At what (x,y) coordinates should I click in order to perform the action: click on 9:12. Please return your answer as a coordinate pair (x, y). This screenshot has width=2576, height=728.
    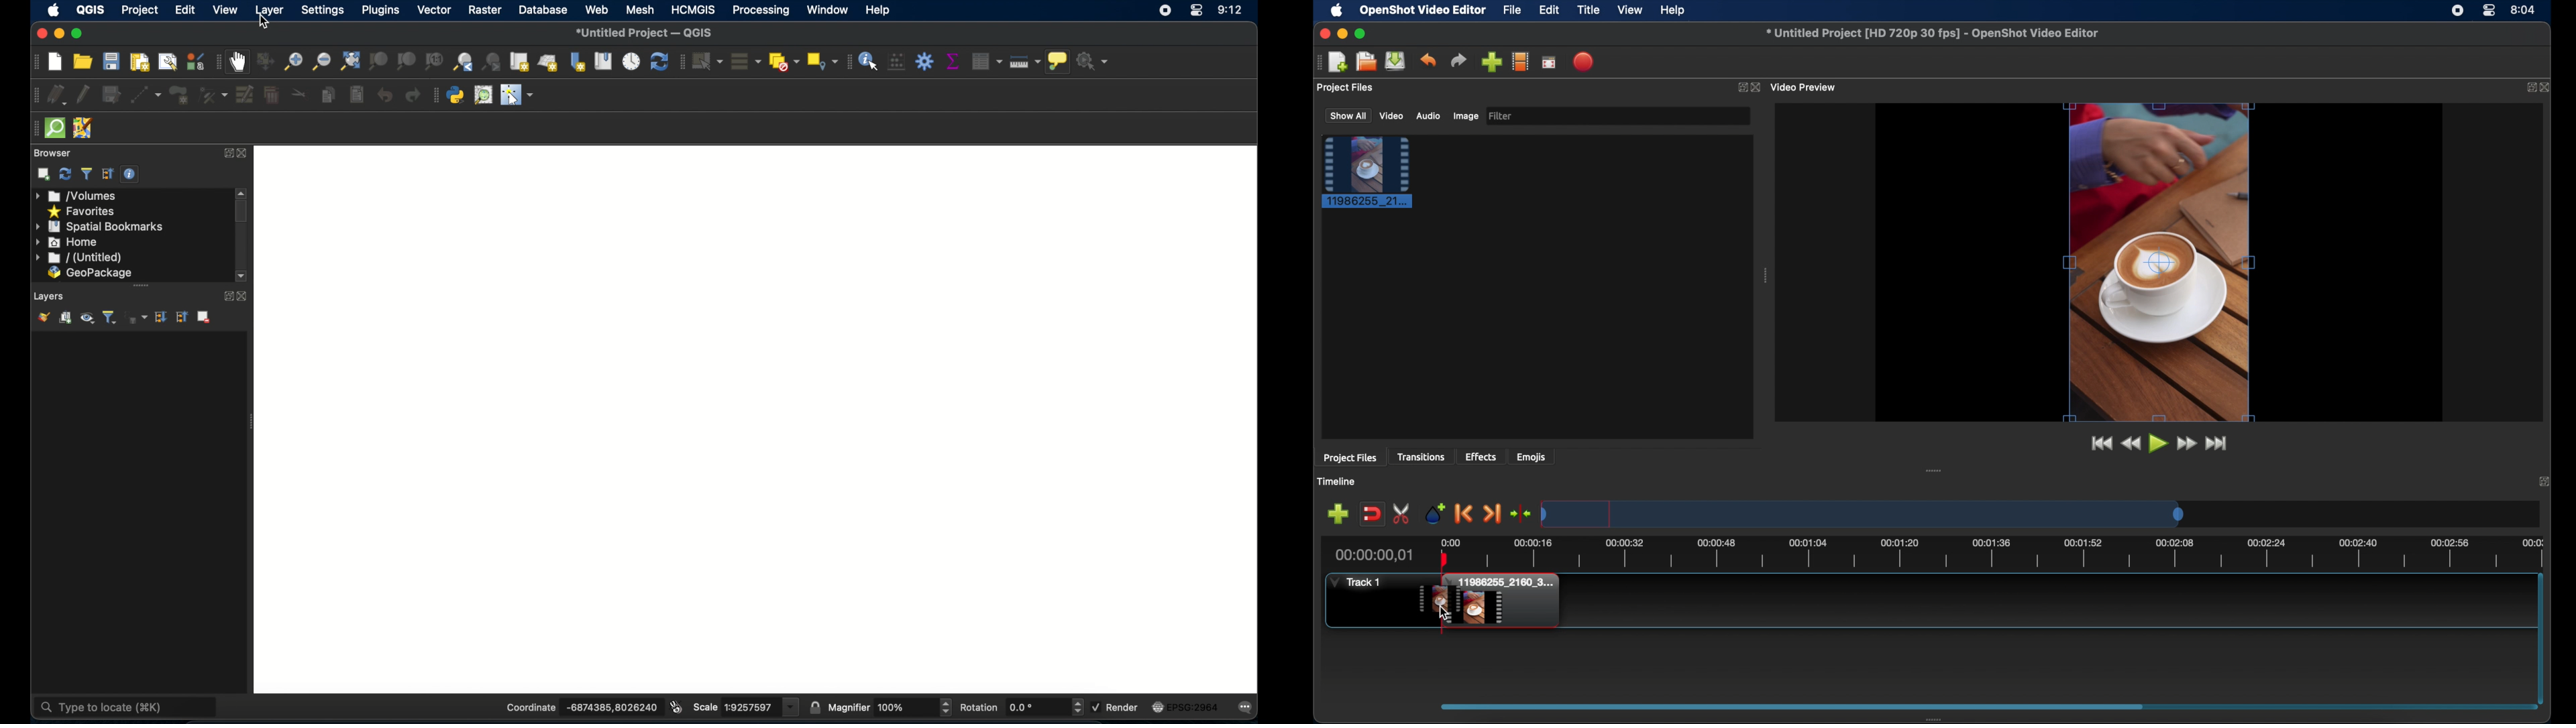
    Looking at the image, I should click on (1231, 11).